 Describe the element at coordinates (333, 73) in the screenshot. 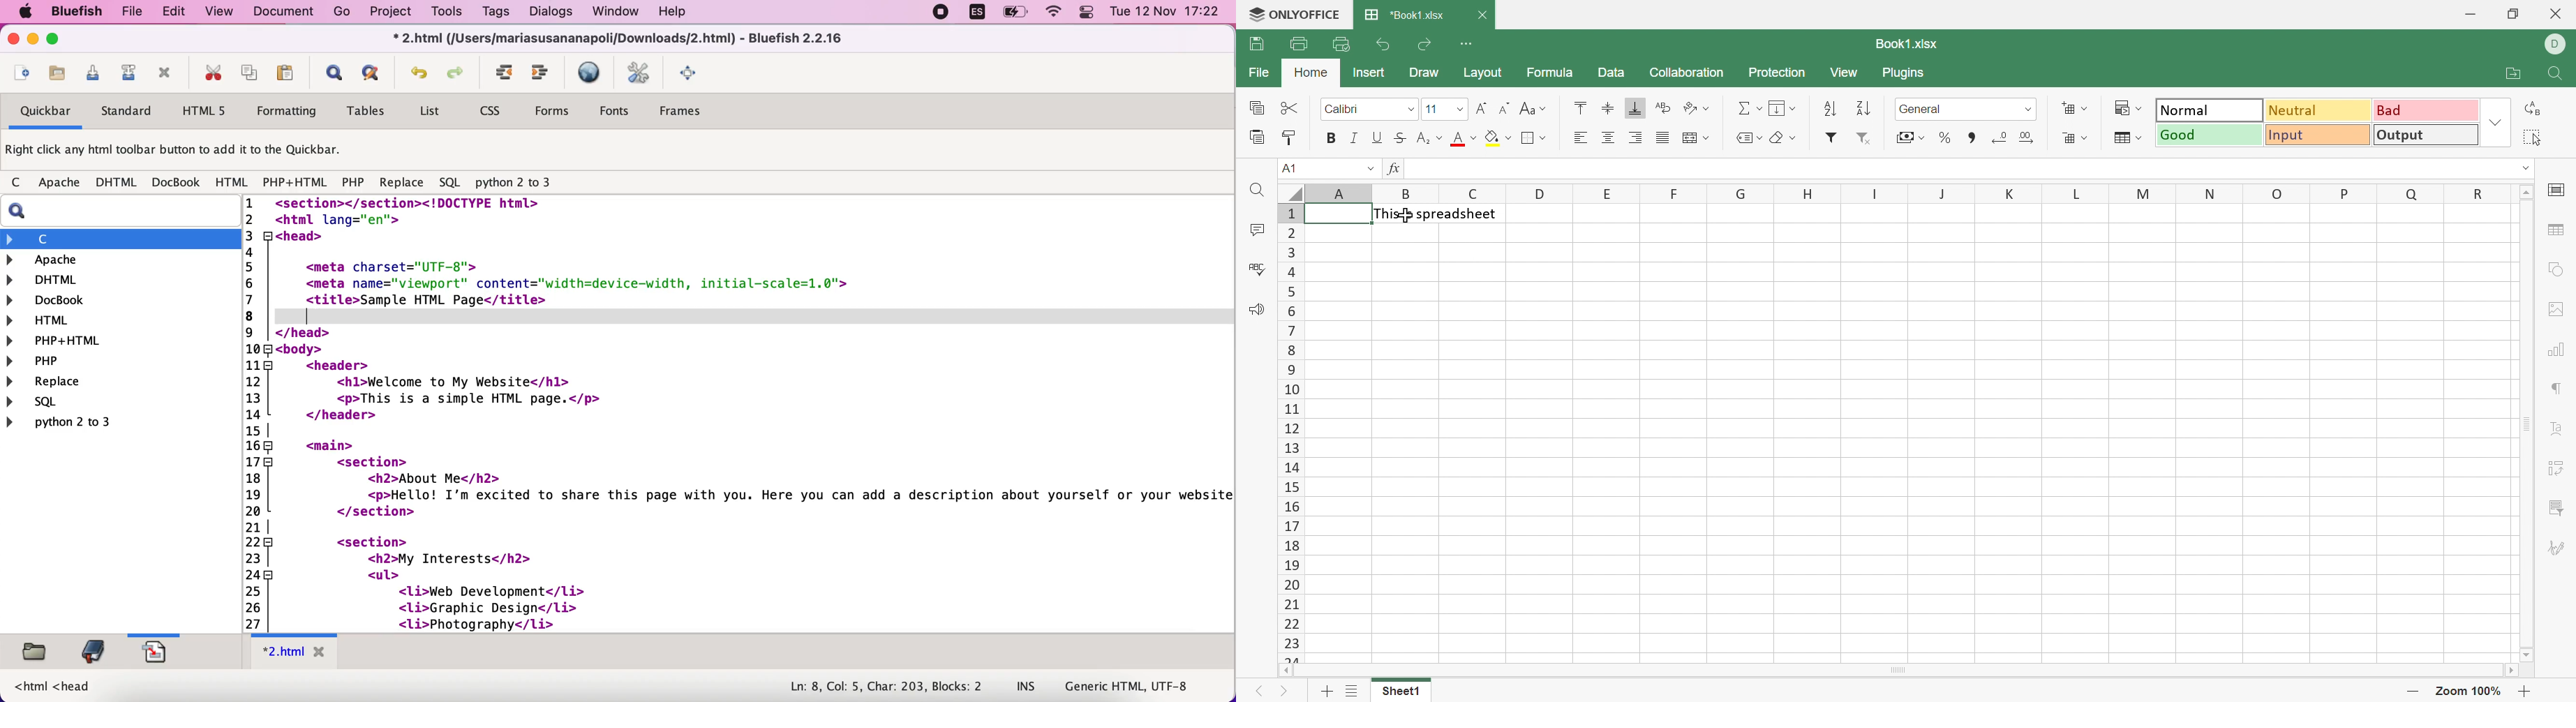

I see `show side bar` at that location.